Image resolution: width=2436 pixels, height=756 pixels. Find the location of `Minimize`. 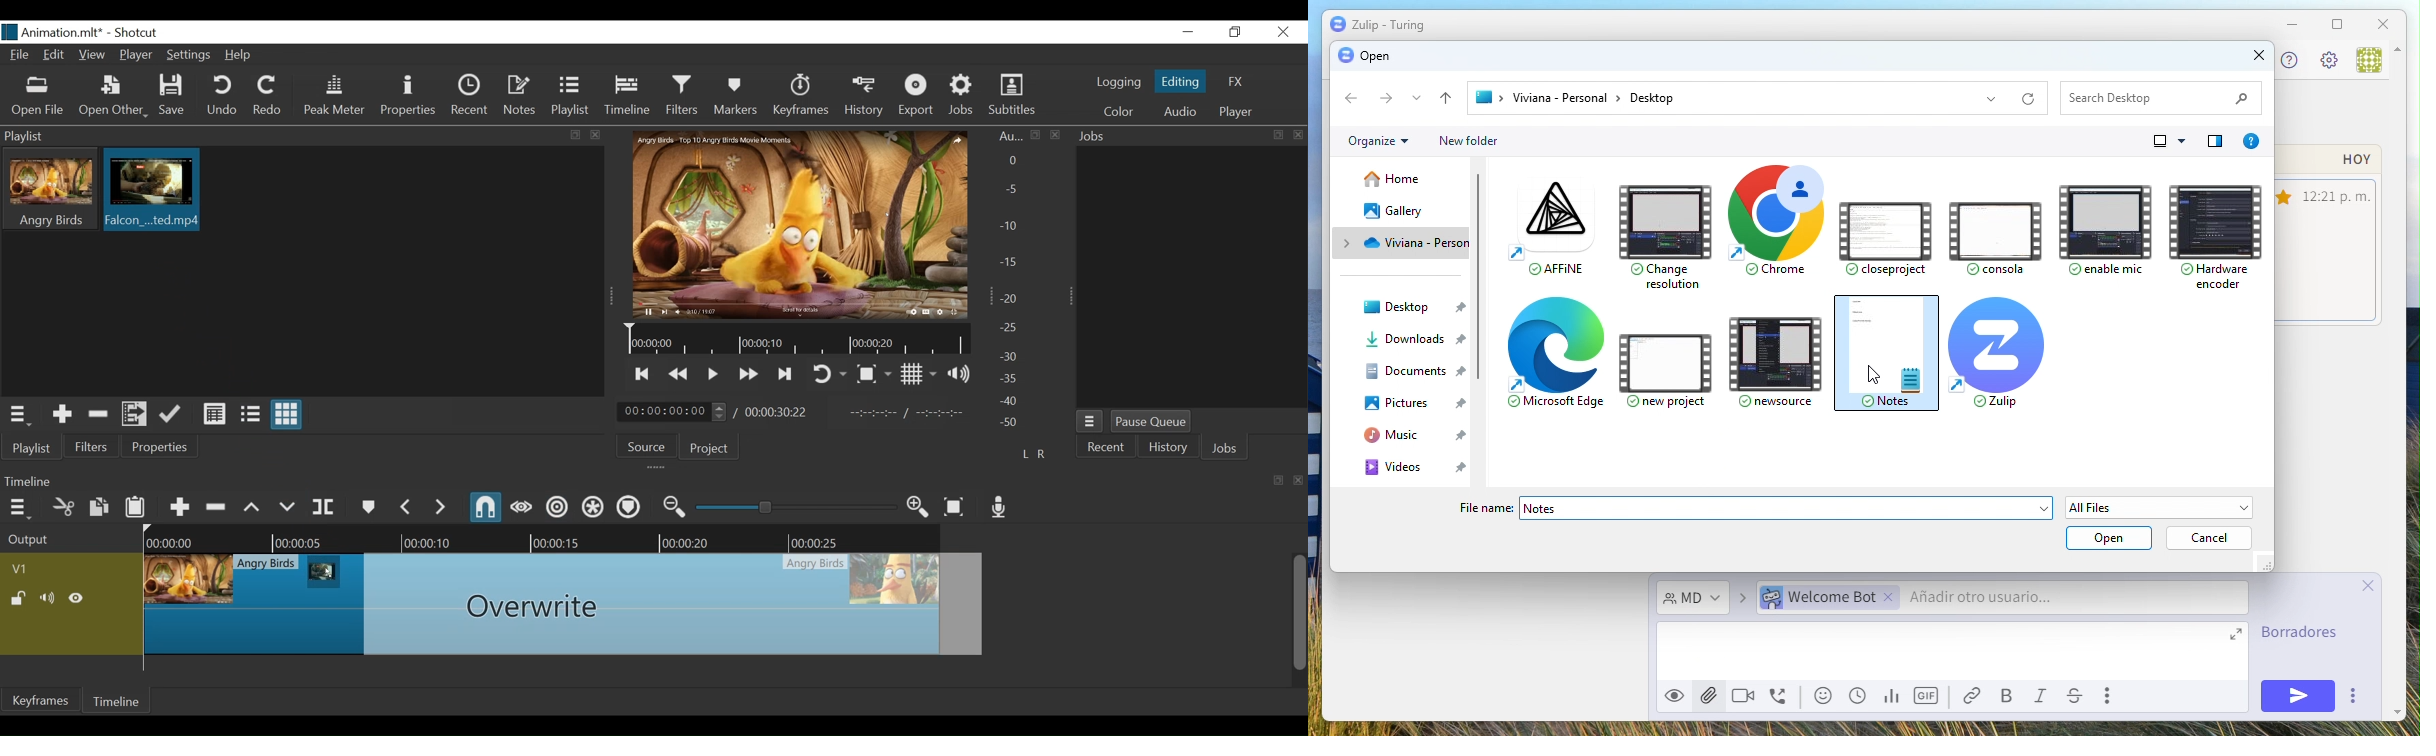

Minimize is located at coordinates (2291, 24).